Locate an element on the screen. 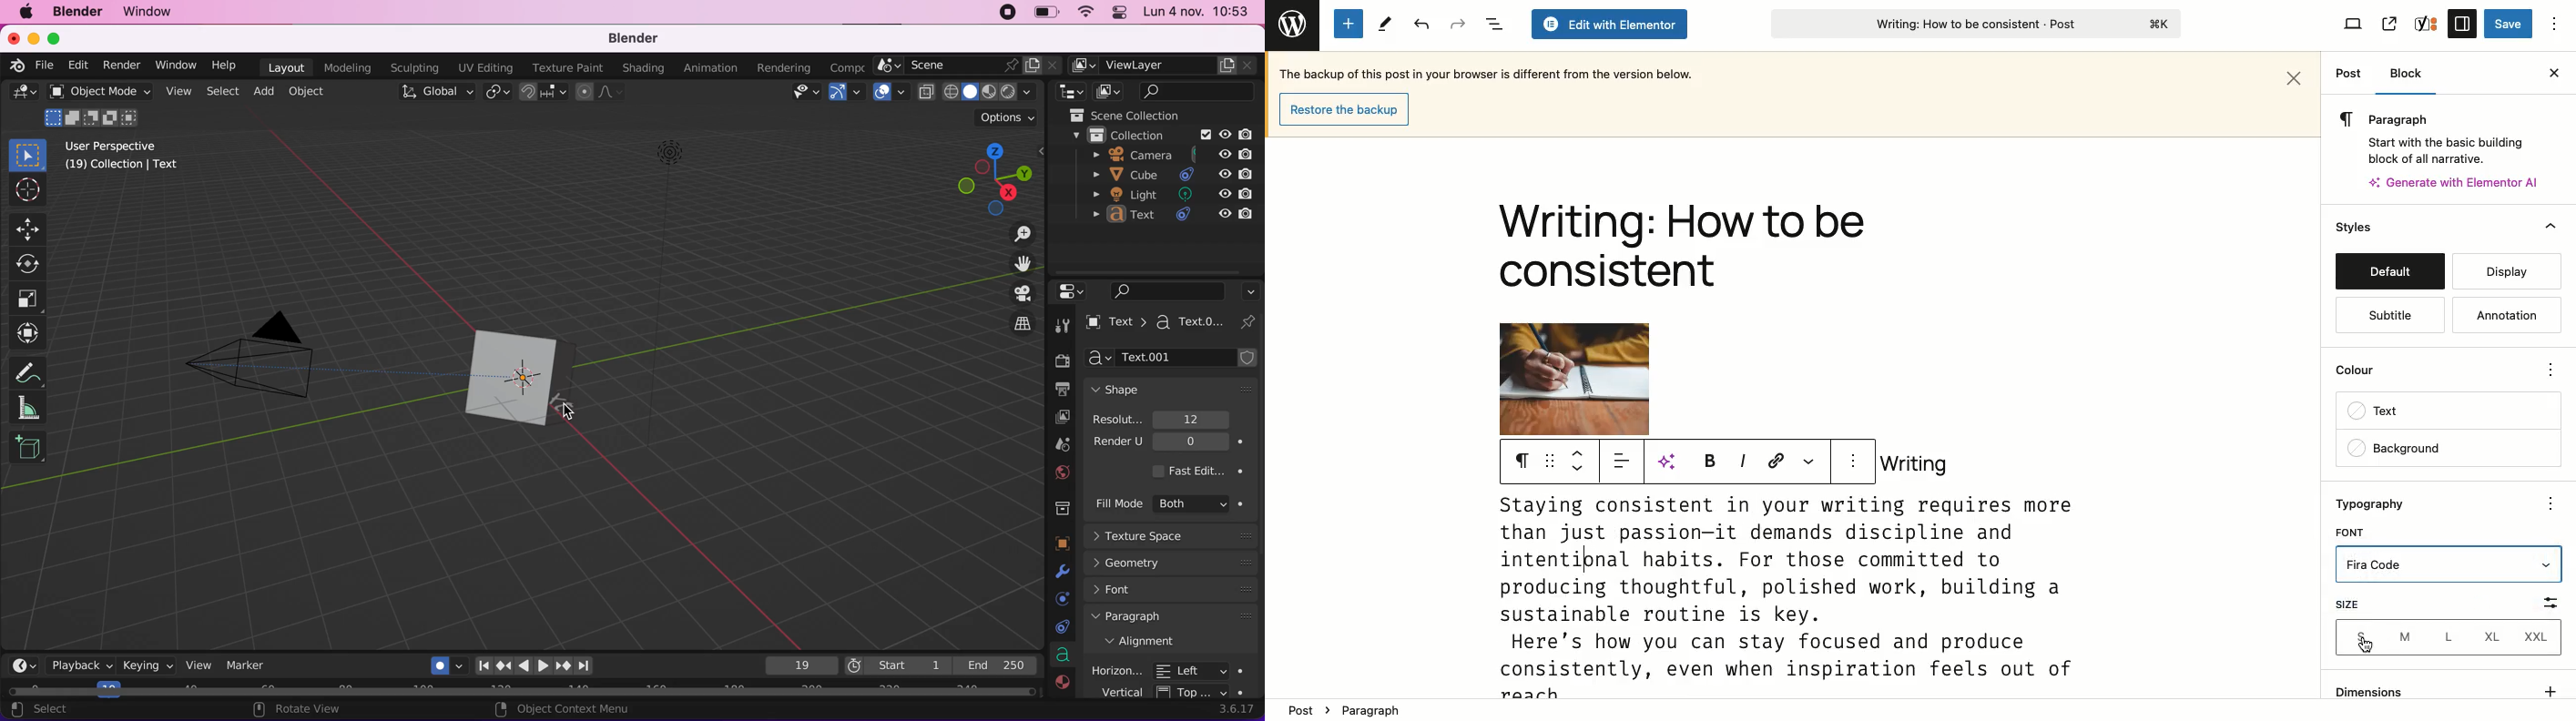 This screenshot has height=728, width=2576. Size is located at coordinates (2370, 604).